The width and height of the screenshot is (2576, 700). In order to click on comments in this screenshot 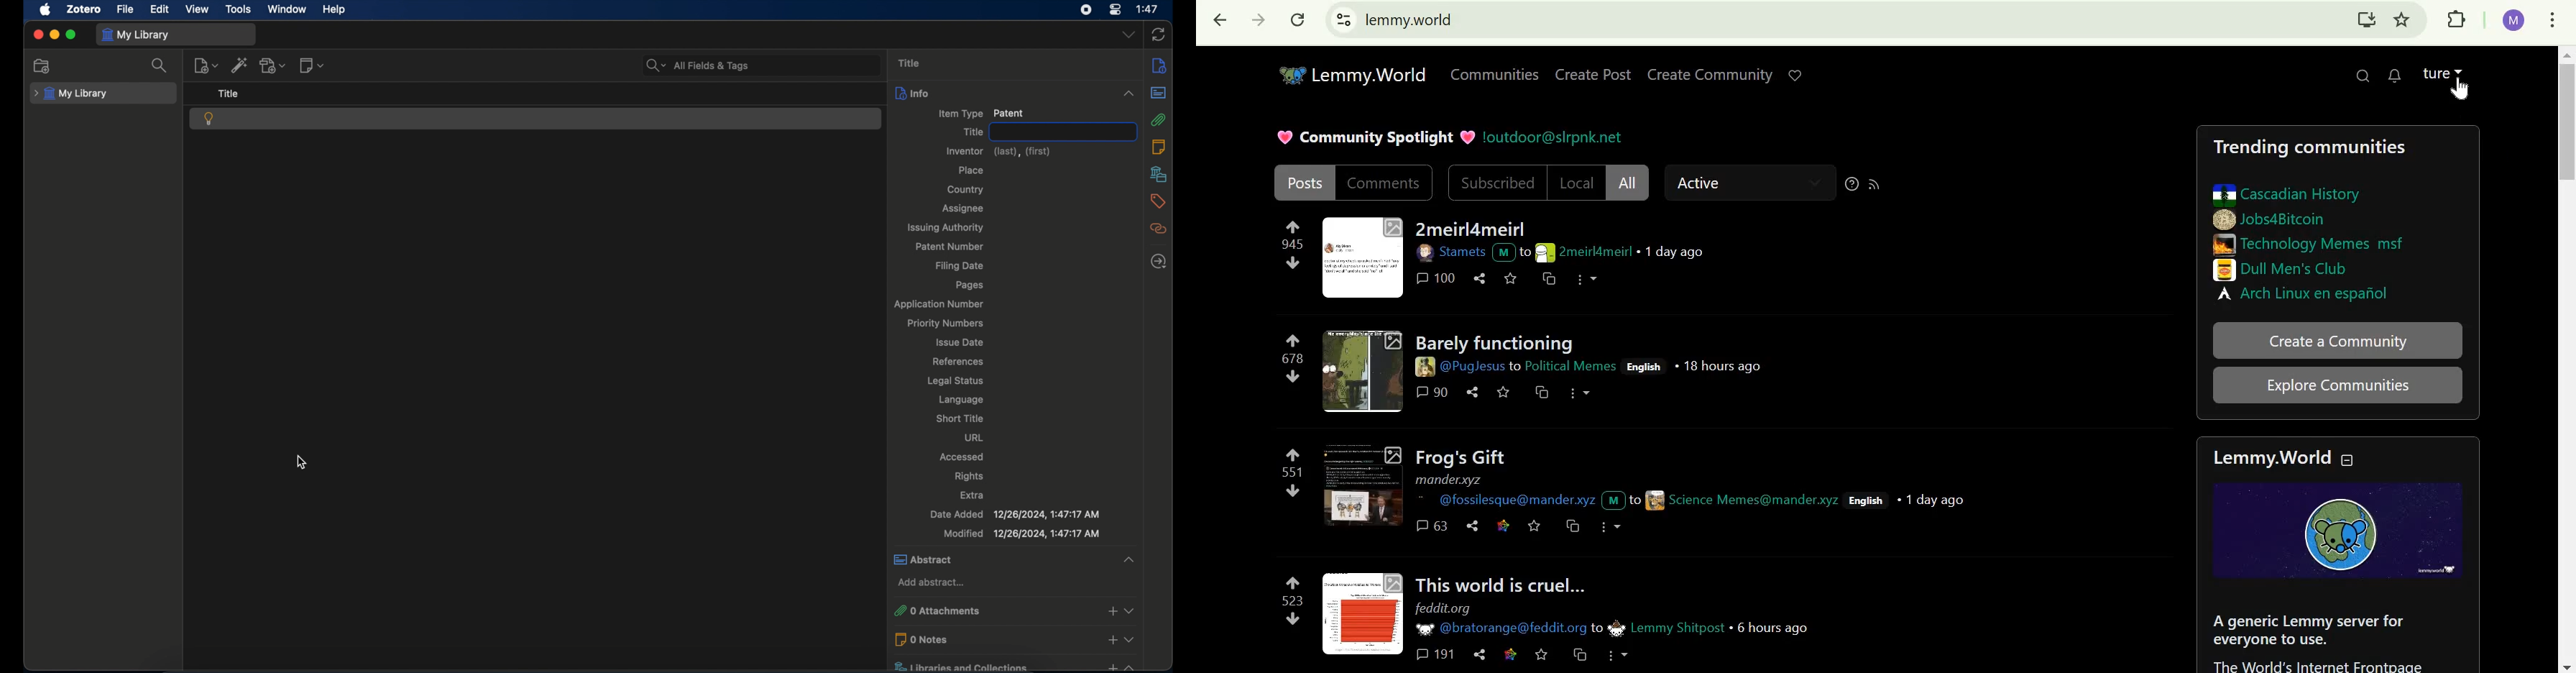, I will do `click(1385, 183)`.